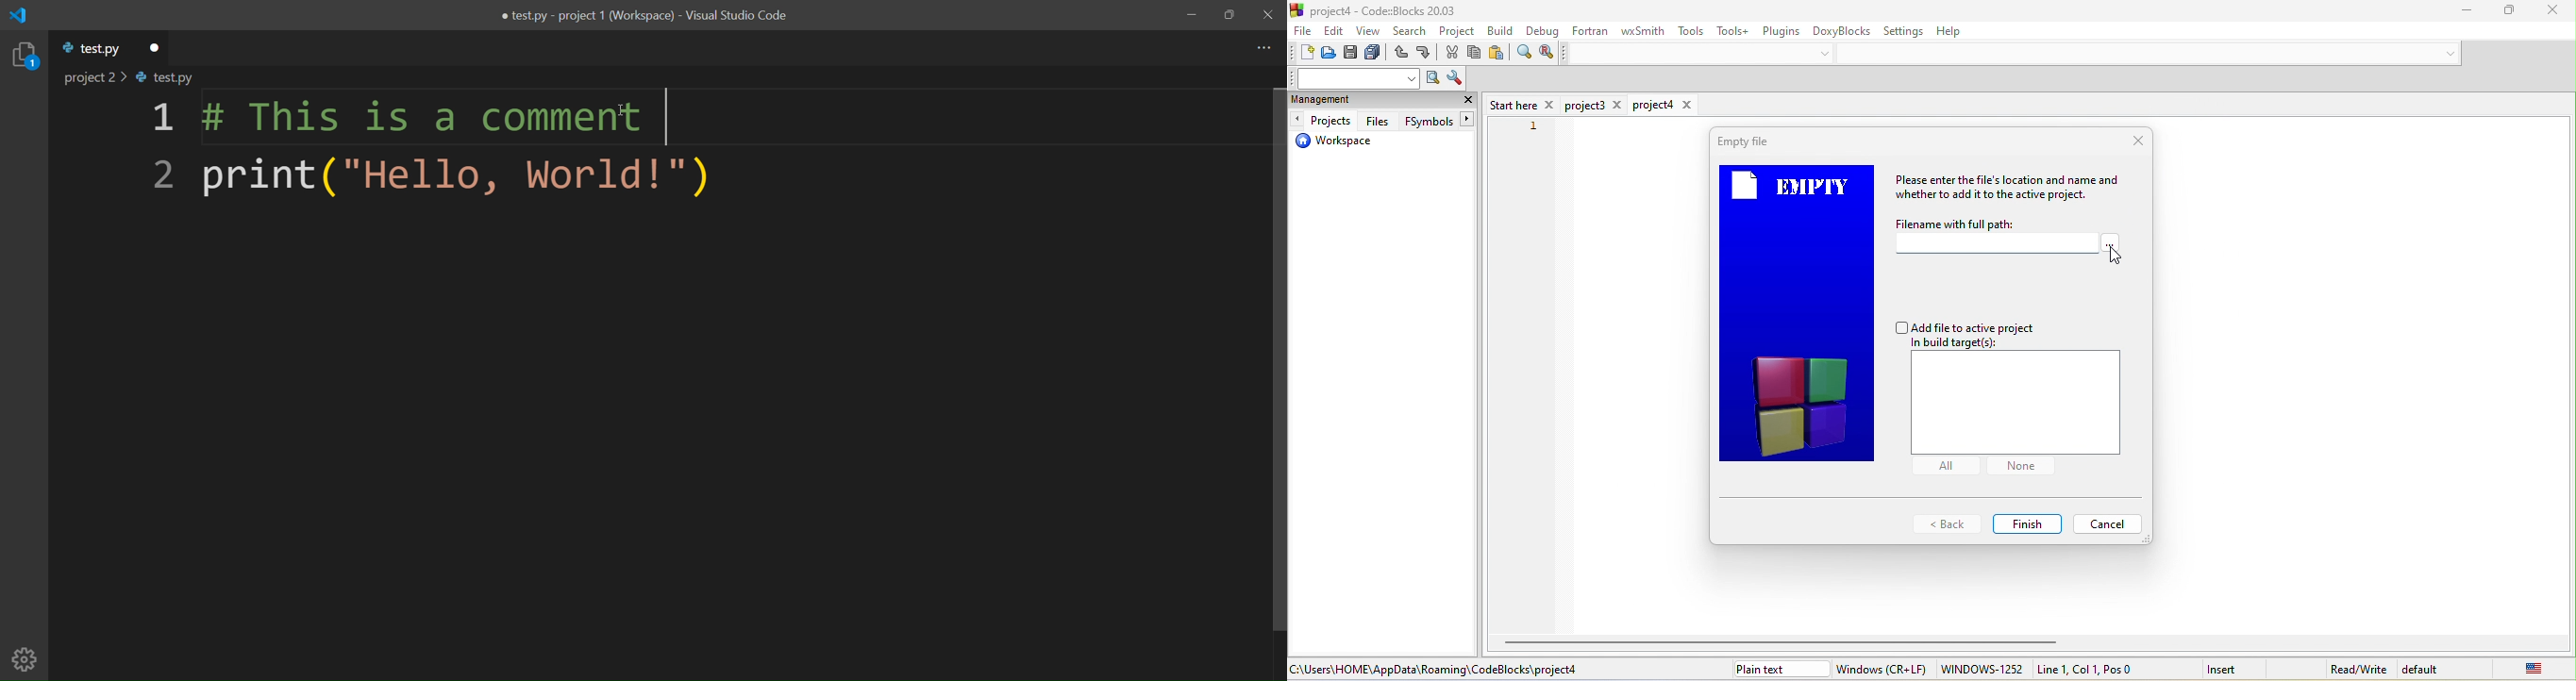 The width and height of the screenshot is (2576, 700). What do you see at coordinates (1453, 54) in the screenshot?
I see `cut` at bounding box center [1453, 54].